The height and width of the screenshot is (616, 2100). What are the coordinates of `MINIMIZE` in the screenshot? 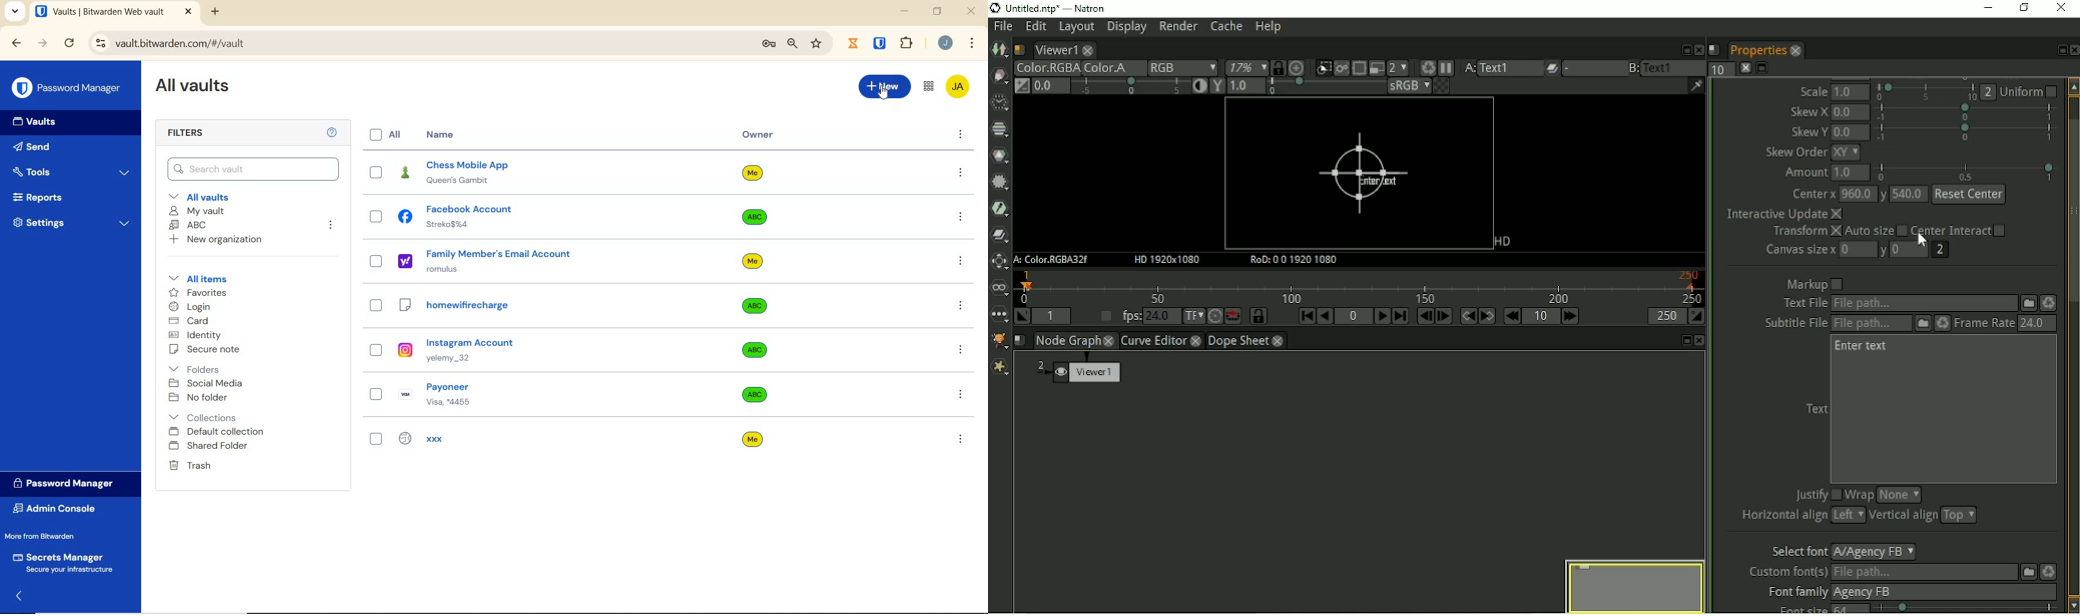 It's located at (906, 12).